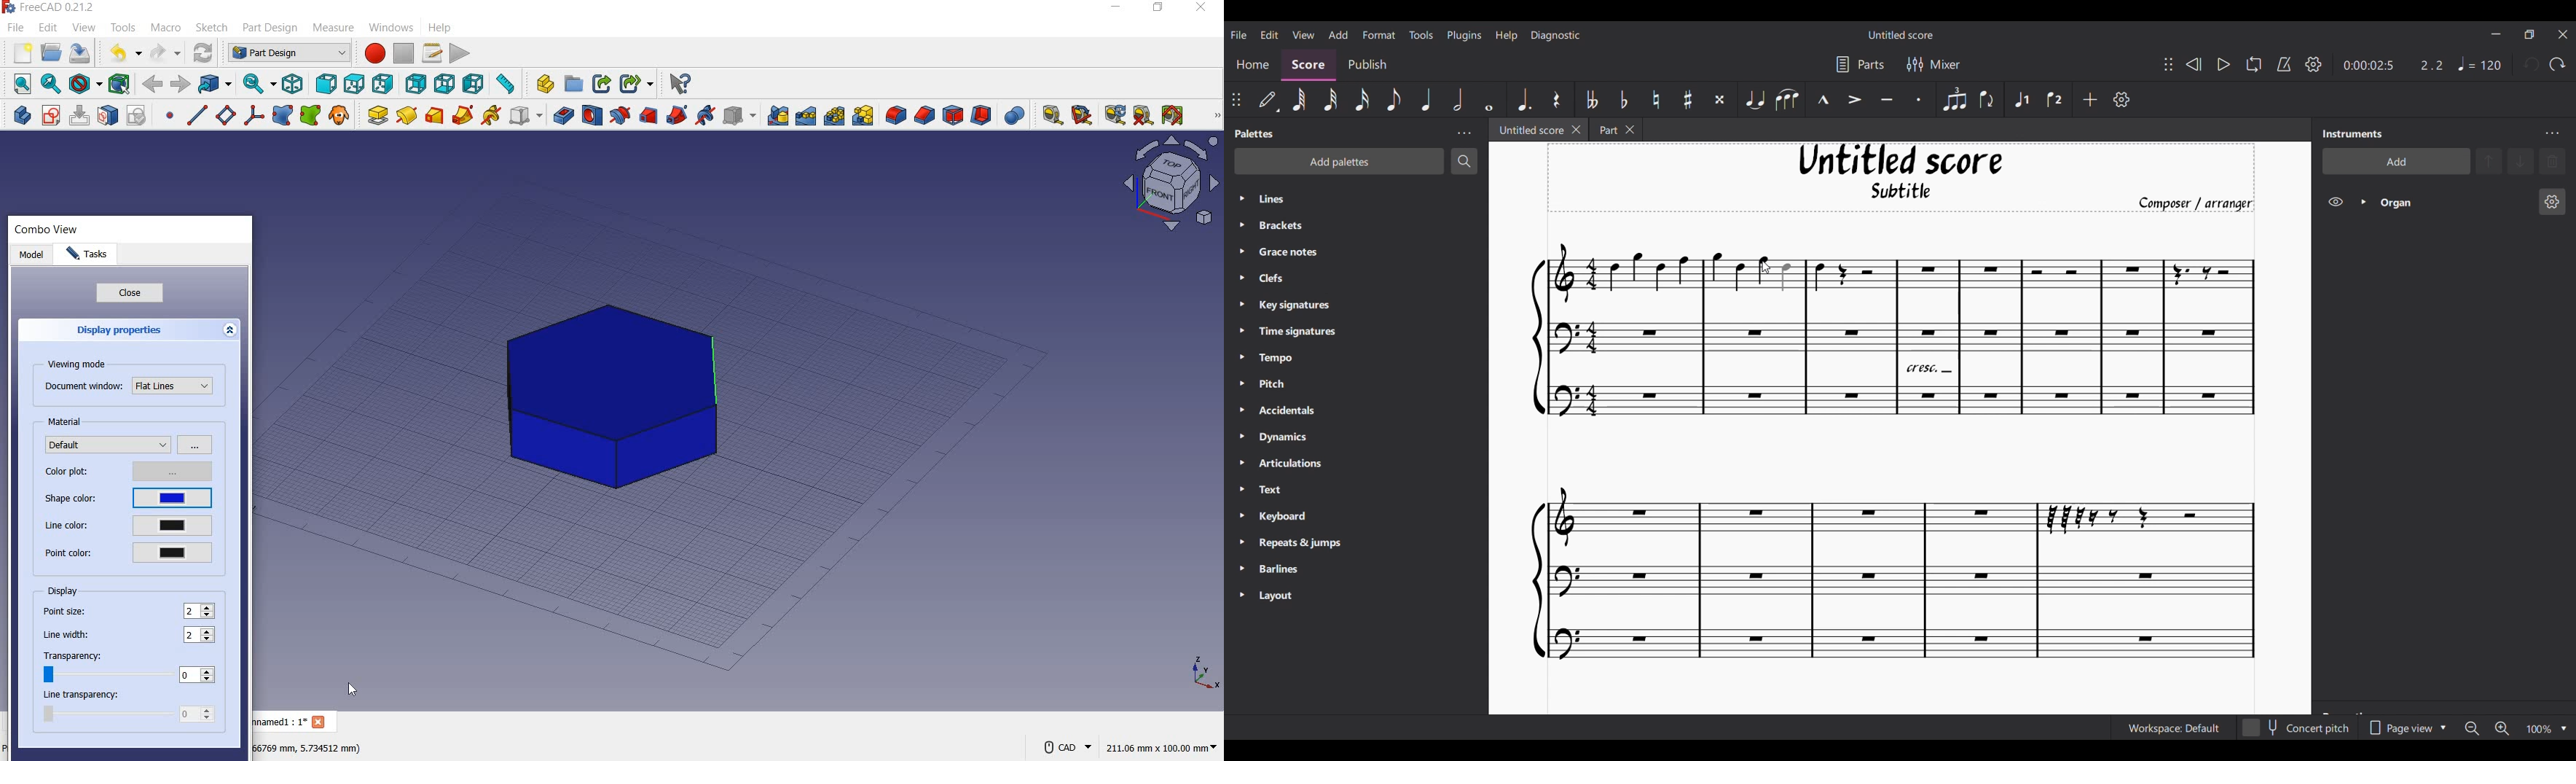 This screenshot has width=2576, height=784. Describe the element at coordinates (705, 117) in the screenshot. I see `subtractive helix` at that location.